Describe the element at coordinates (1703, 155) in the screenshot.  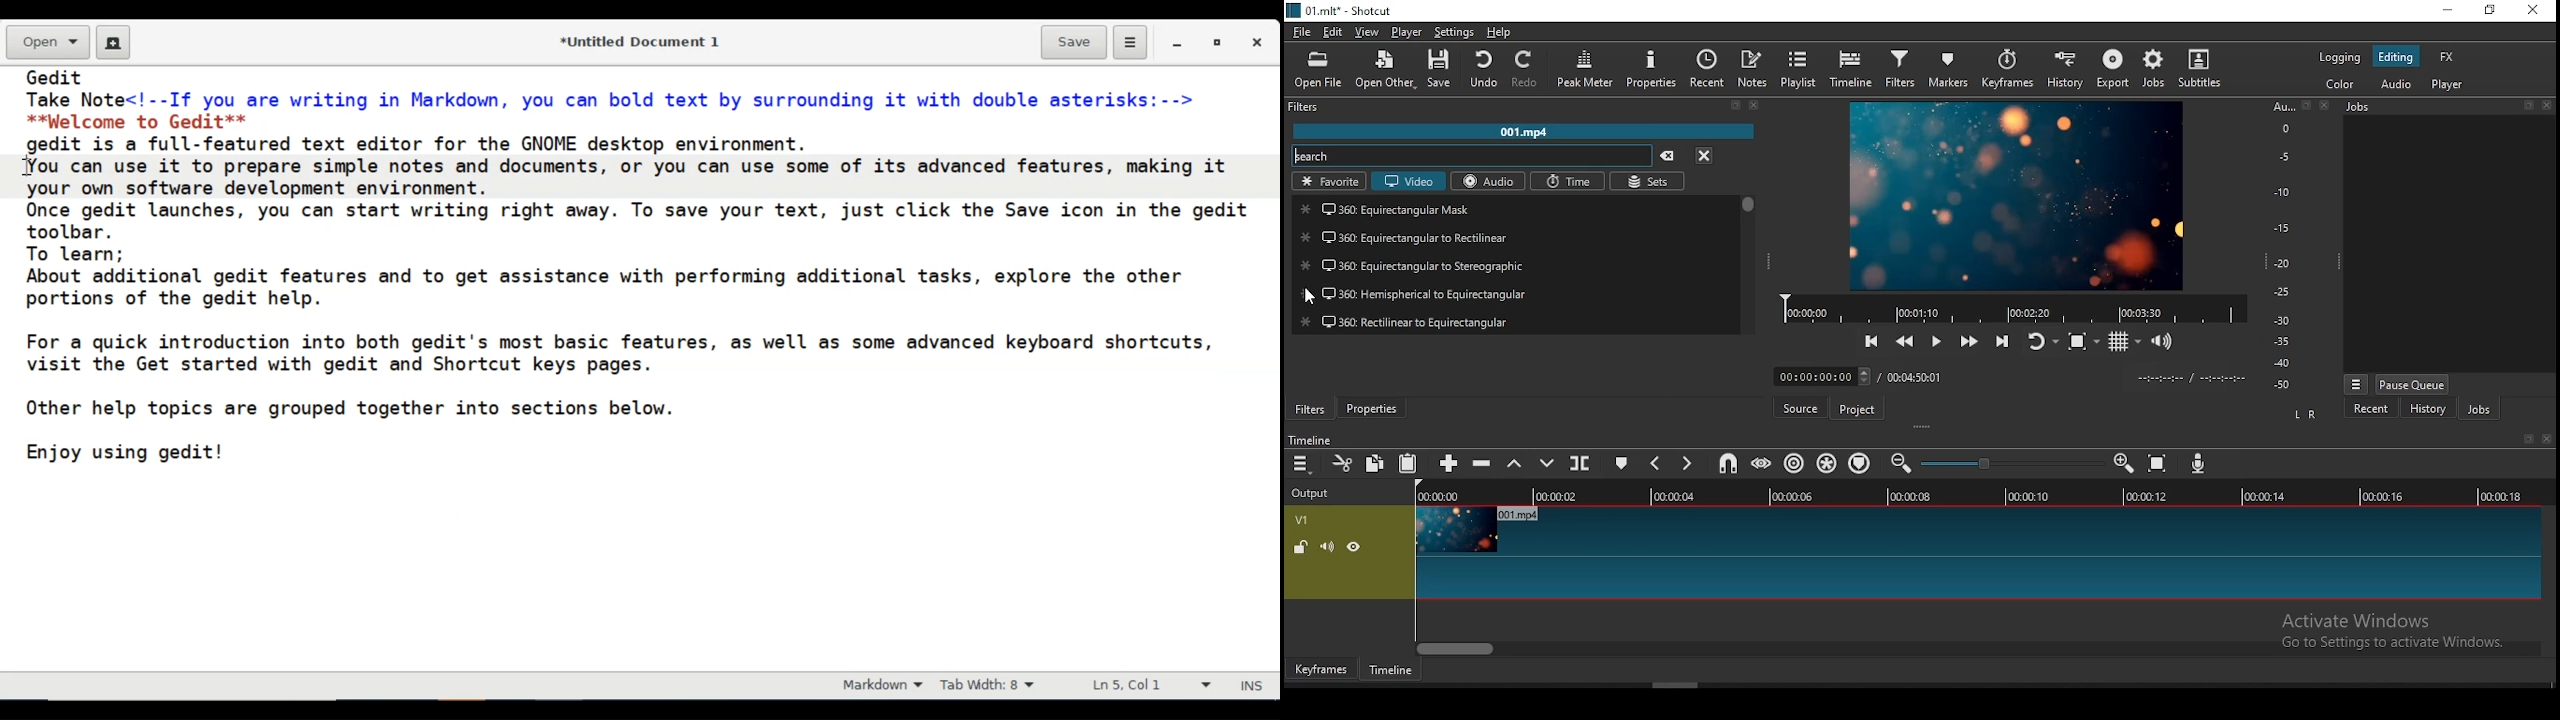
I see `close menu` at that location.